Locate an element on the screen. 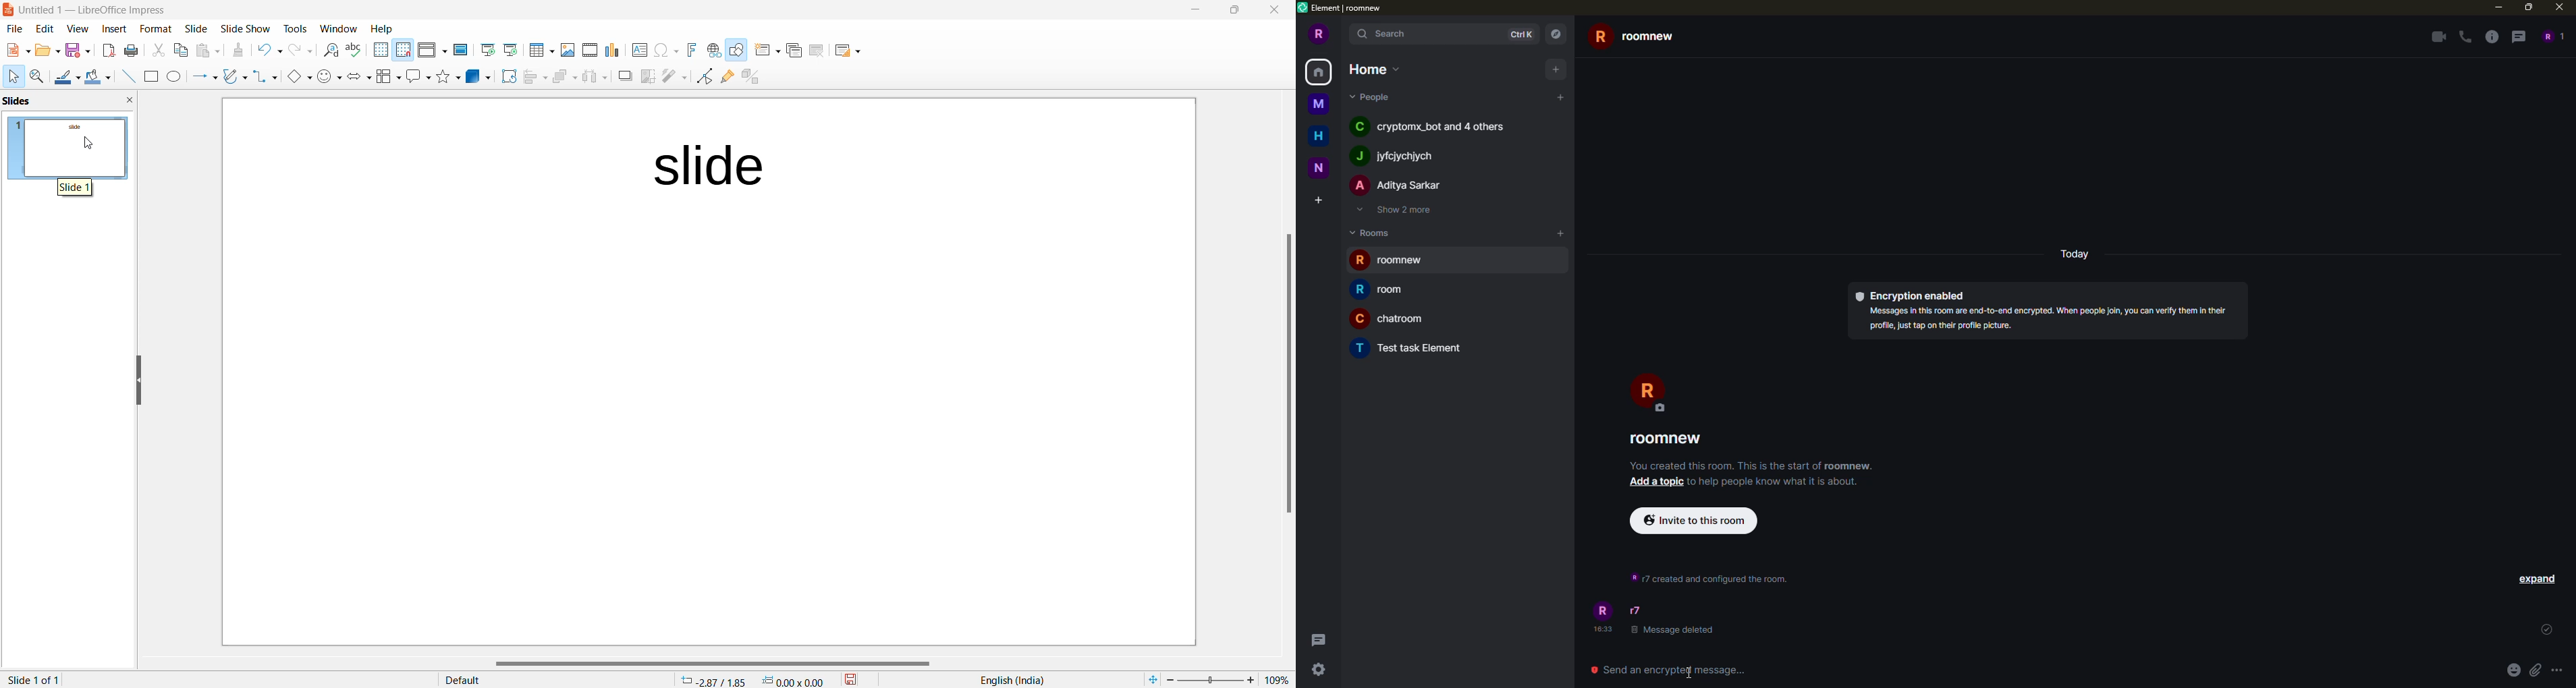 The height and width of the screenshot is (700, 2576). threads is located at coordinates (1317, 639).